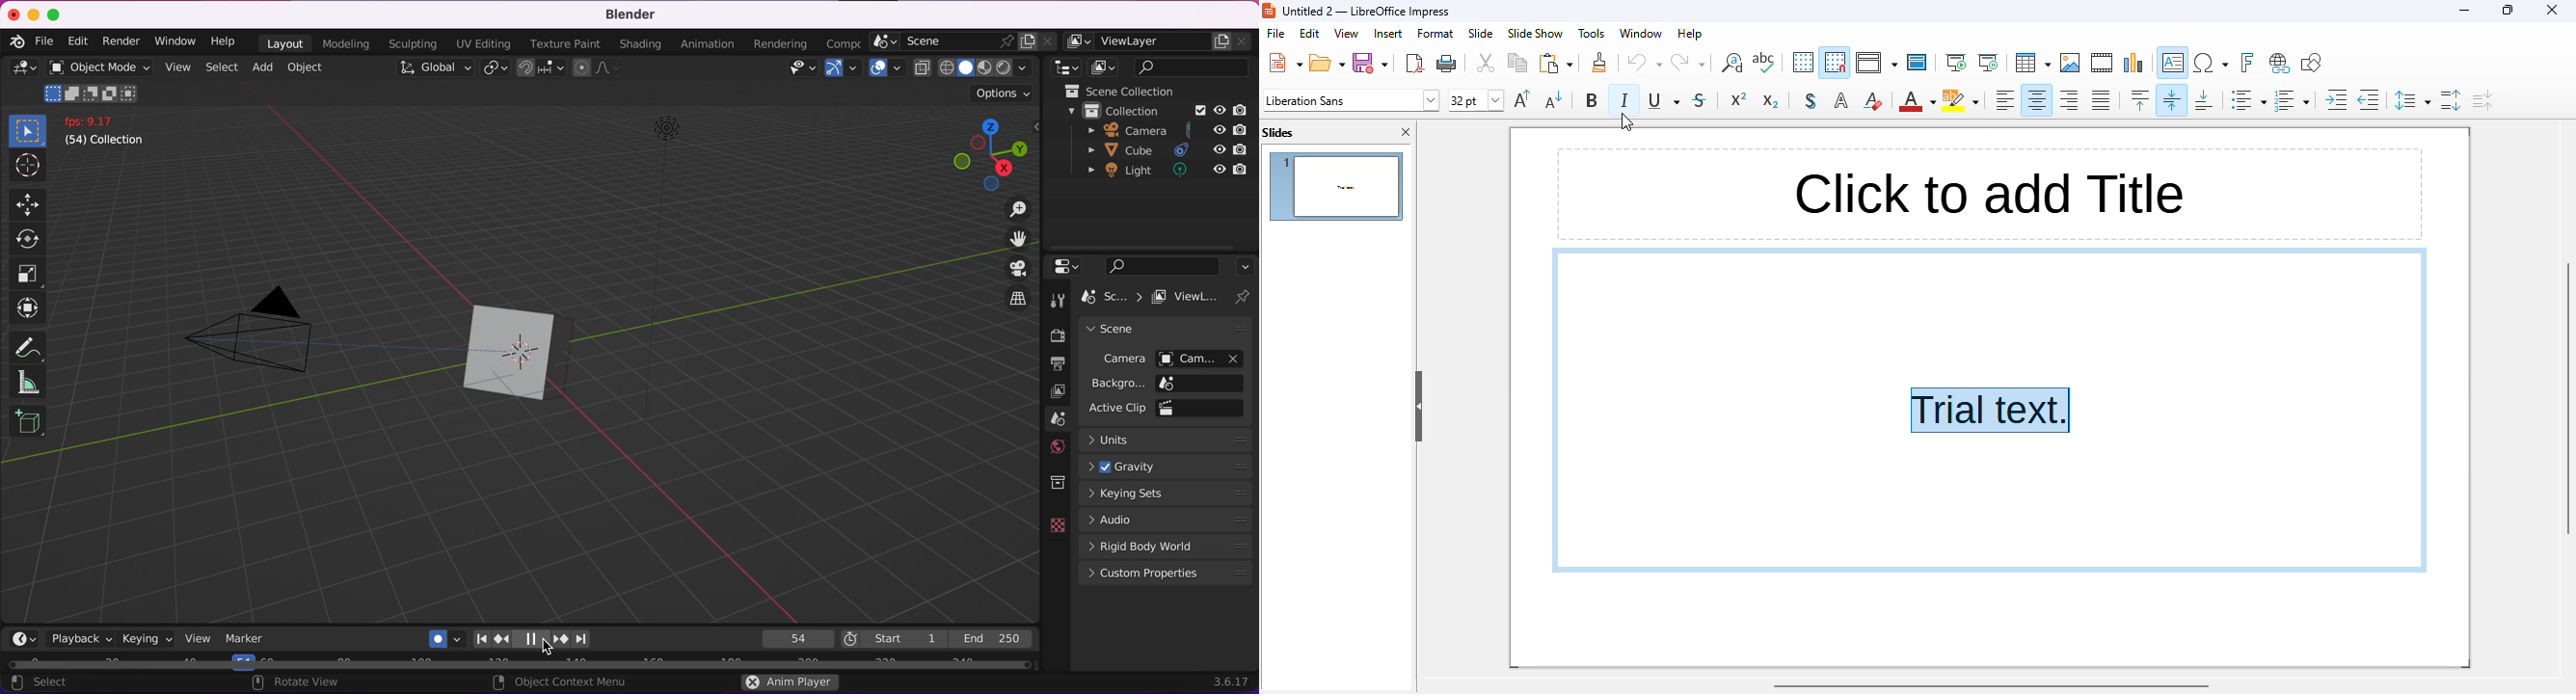 This screenshot has width=2576, height=700. Describe the element at coordinates (1436, 33) in the screenshot. I see `format` at that location.